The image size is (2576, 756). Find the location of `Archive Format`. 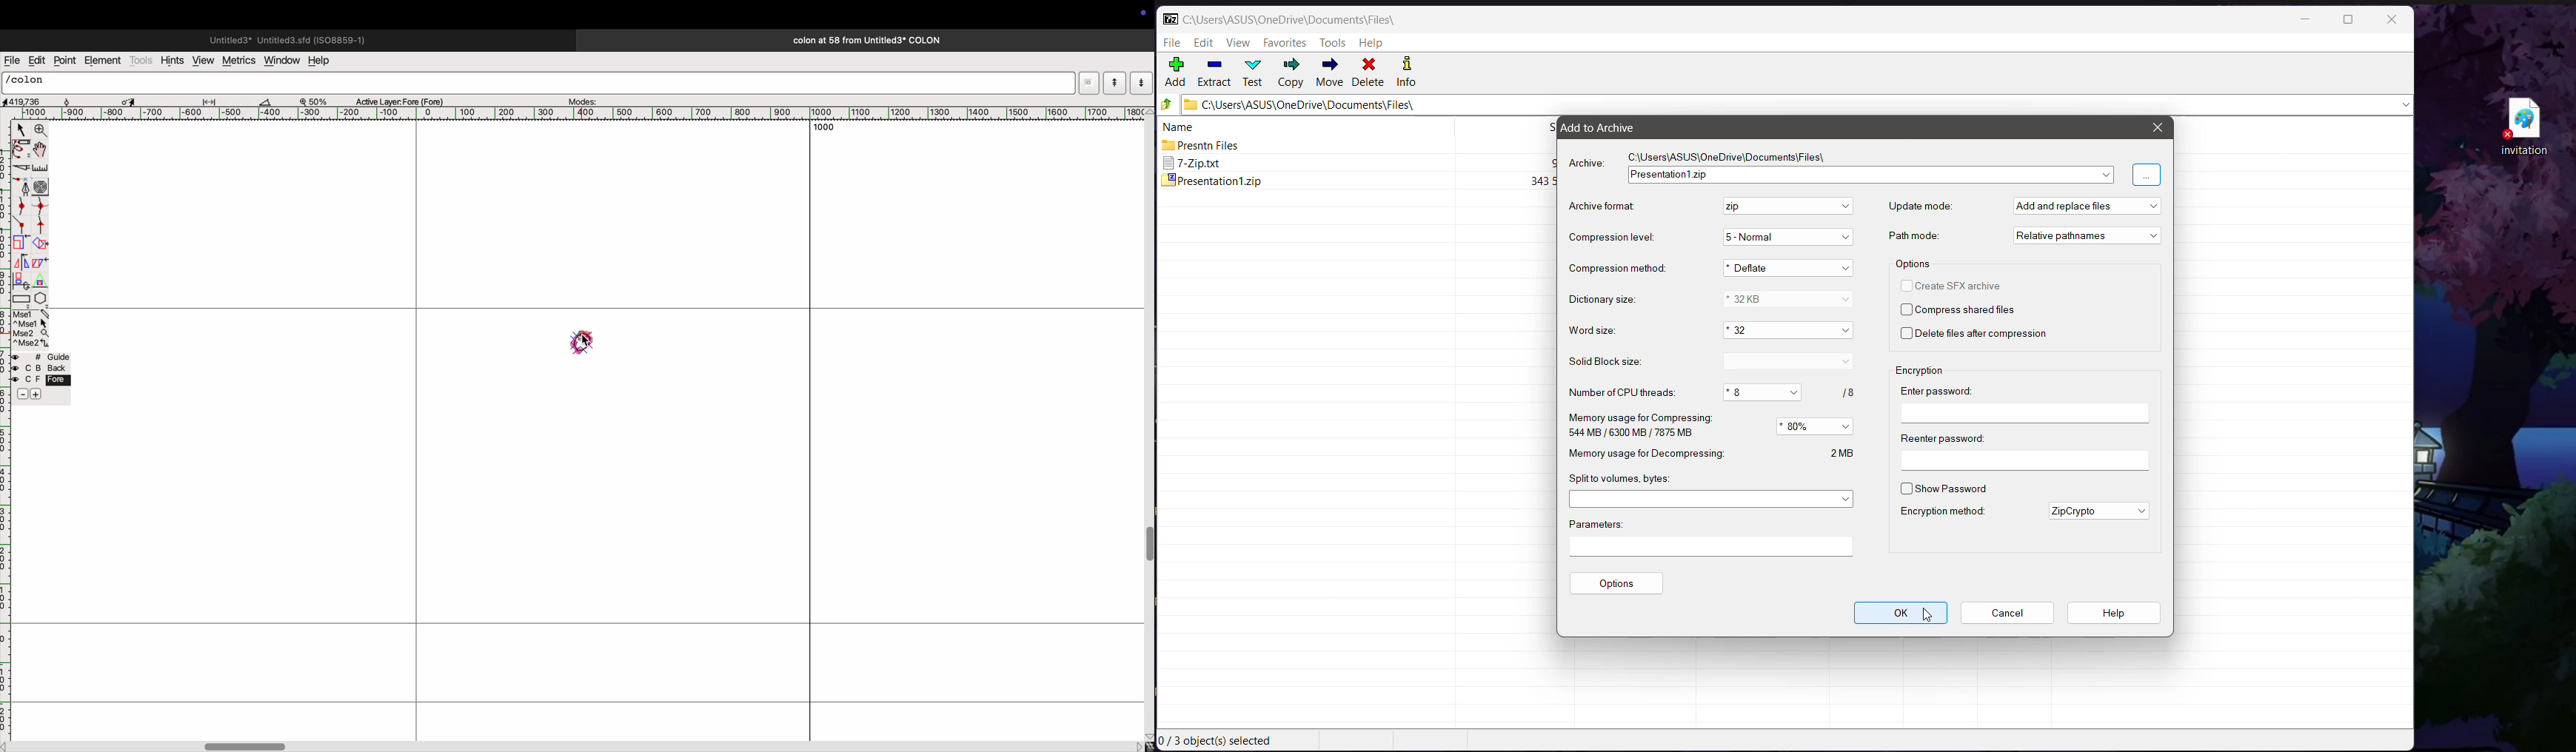

Archive Format is located at coordinates (1610, 207).